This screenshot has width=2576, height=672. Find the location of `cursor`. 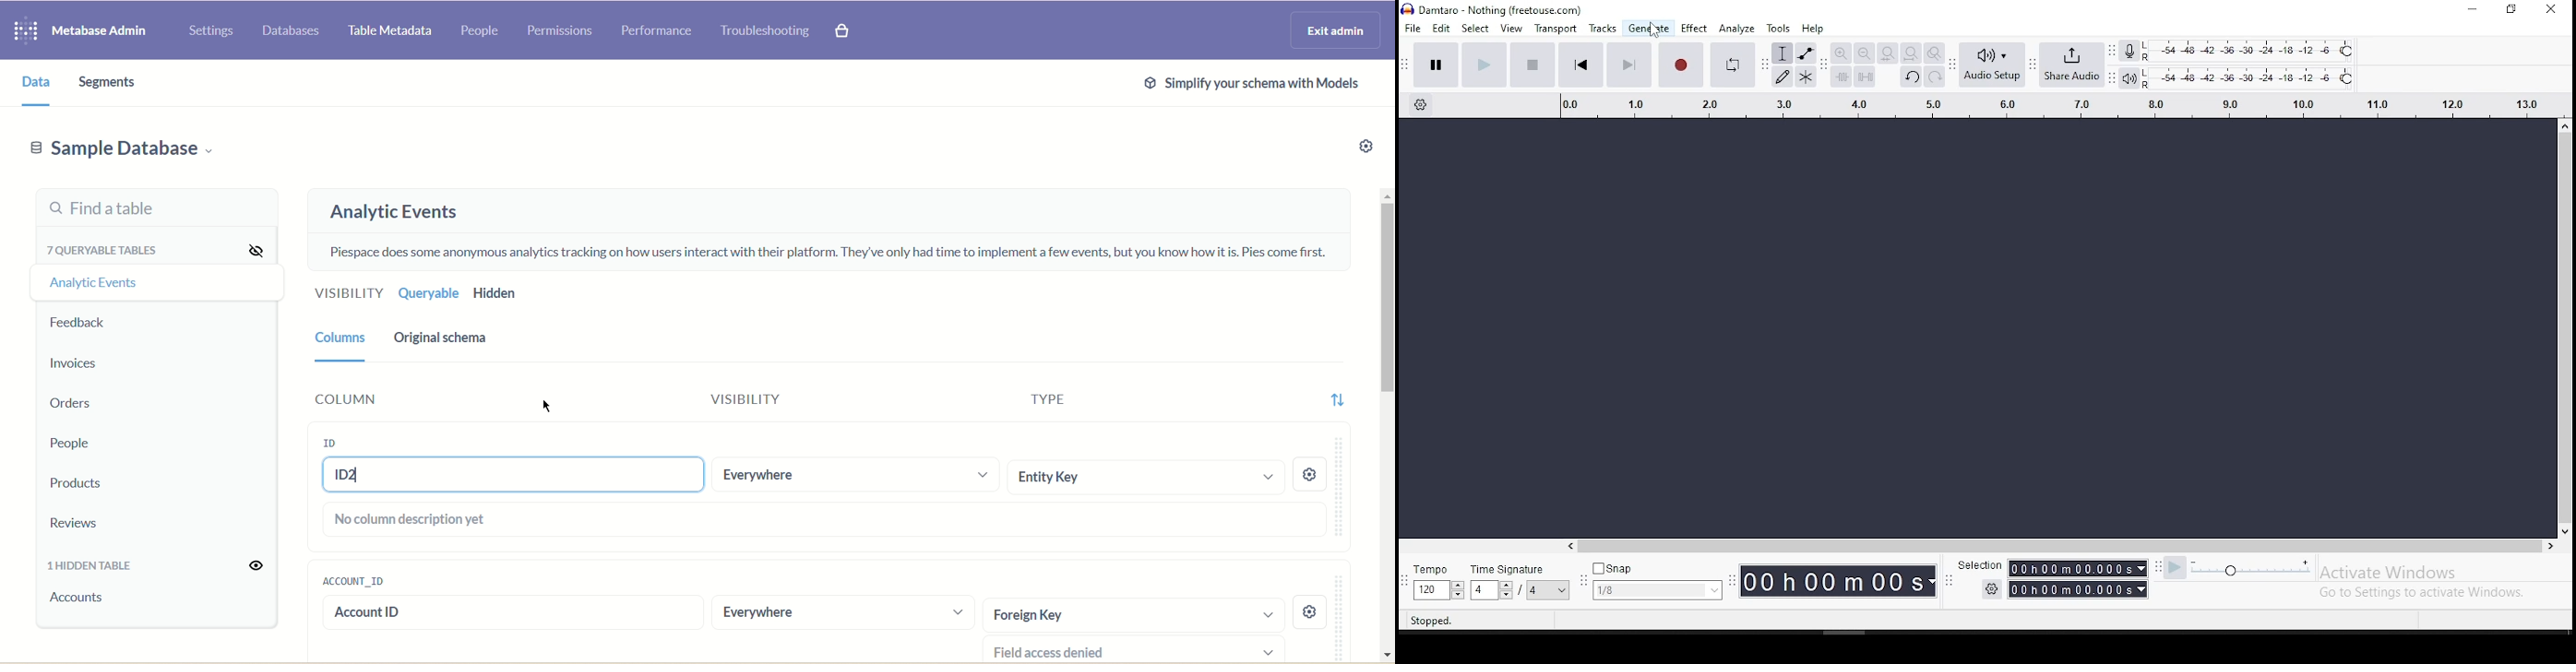

cursor is located at coordinates (549, 408).